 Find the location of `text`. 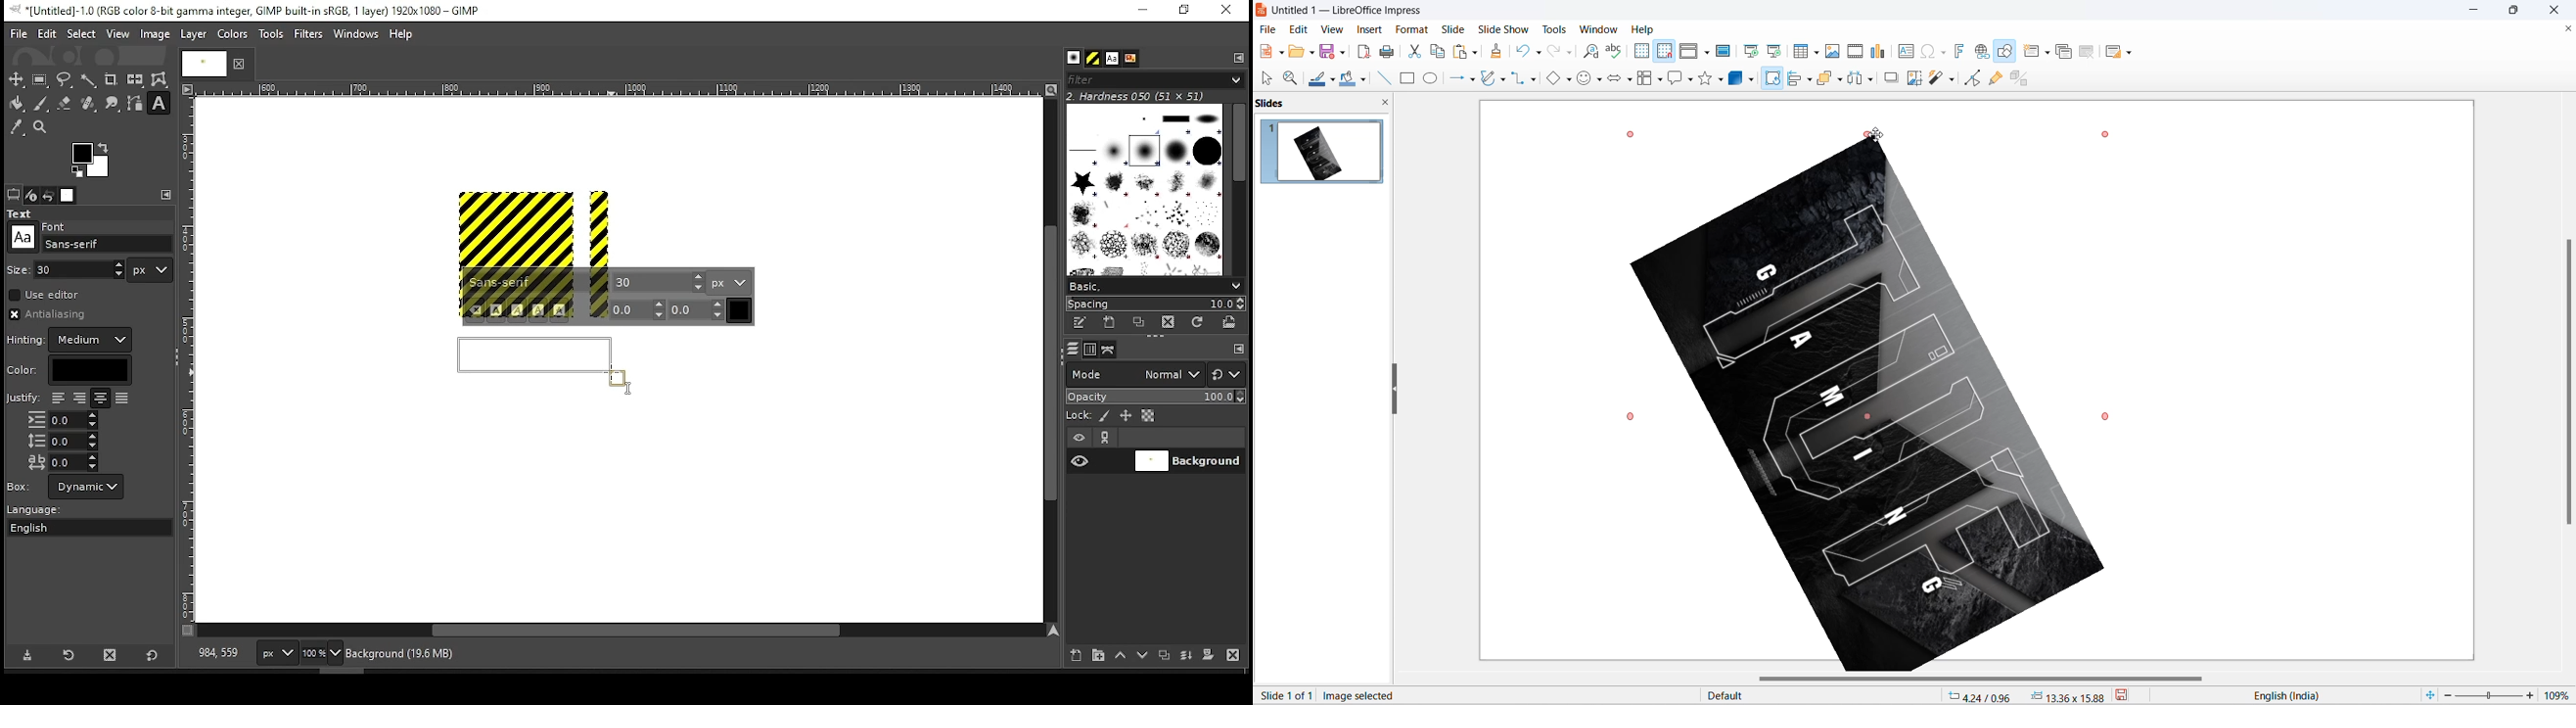

text is located at coordinates (23, 213).